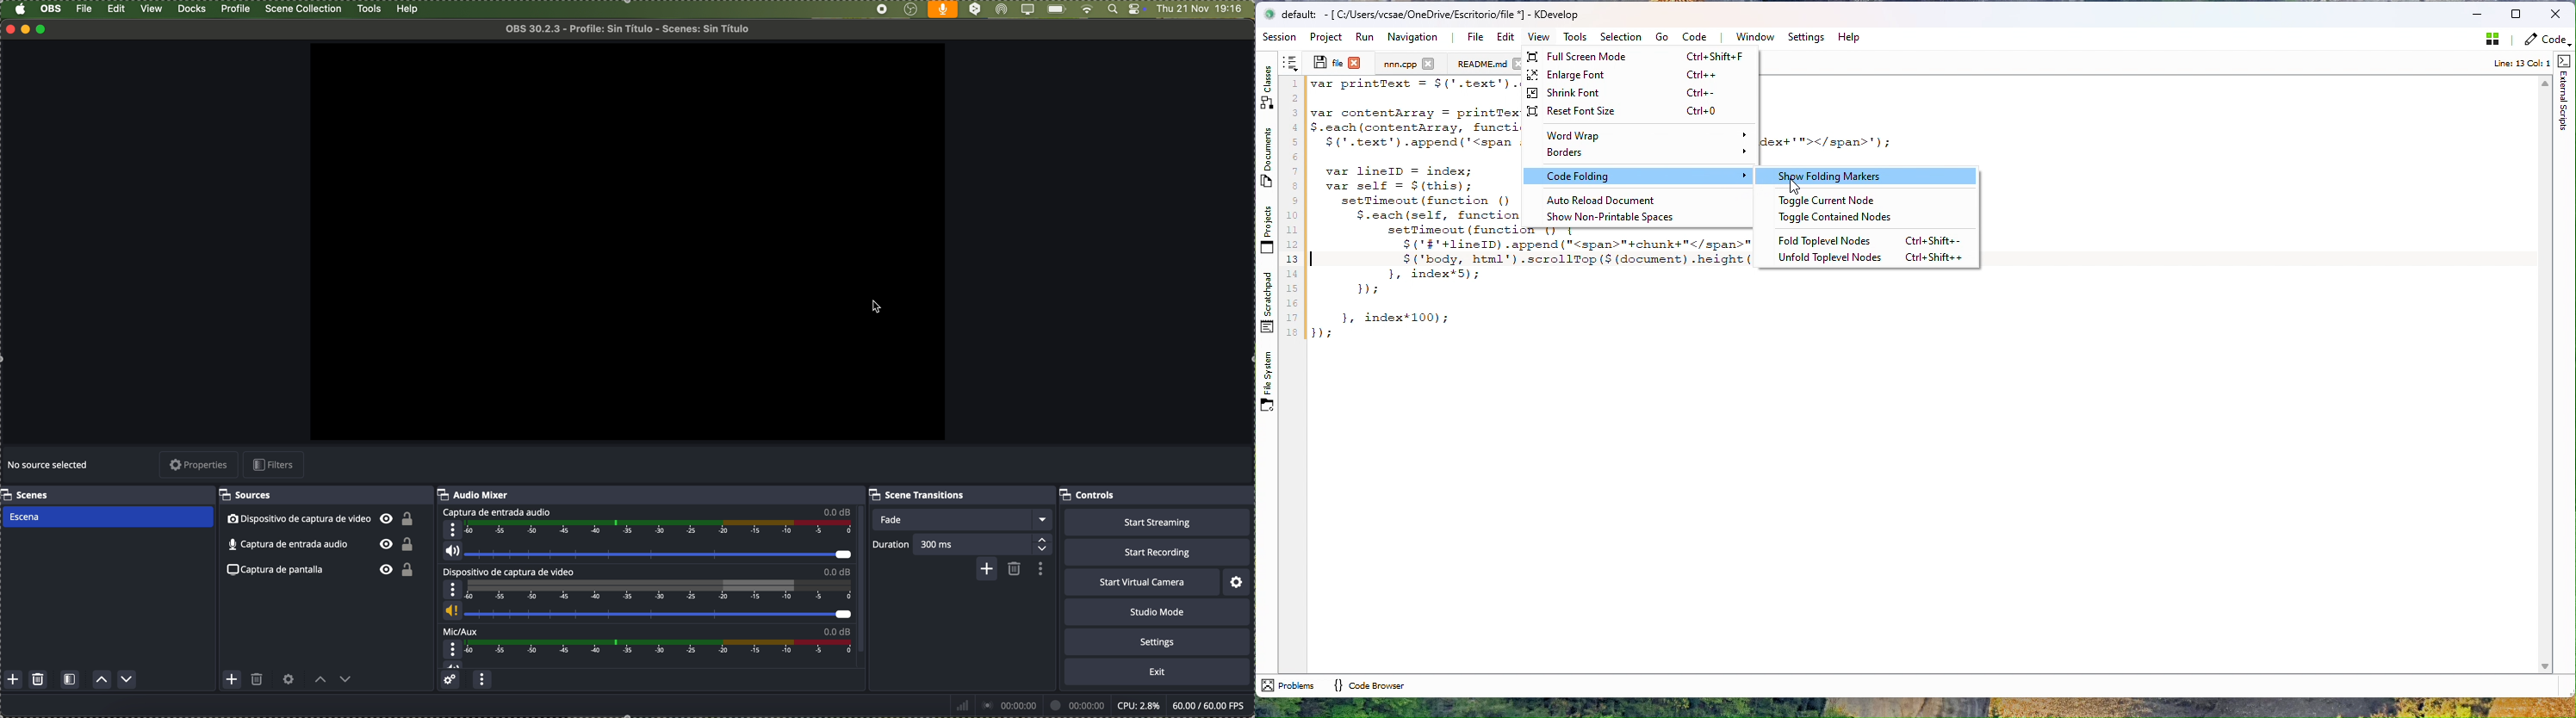  Describe the element at coordinates (153, 9) in the screenshot. I see `view` at that location.